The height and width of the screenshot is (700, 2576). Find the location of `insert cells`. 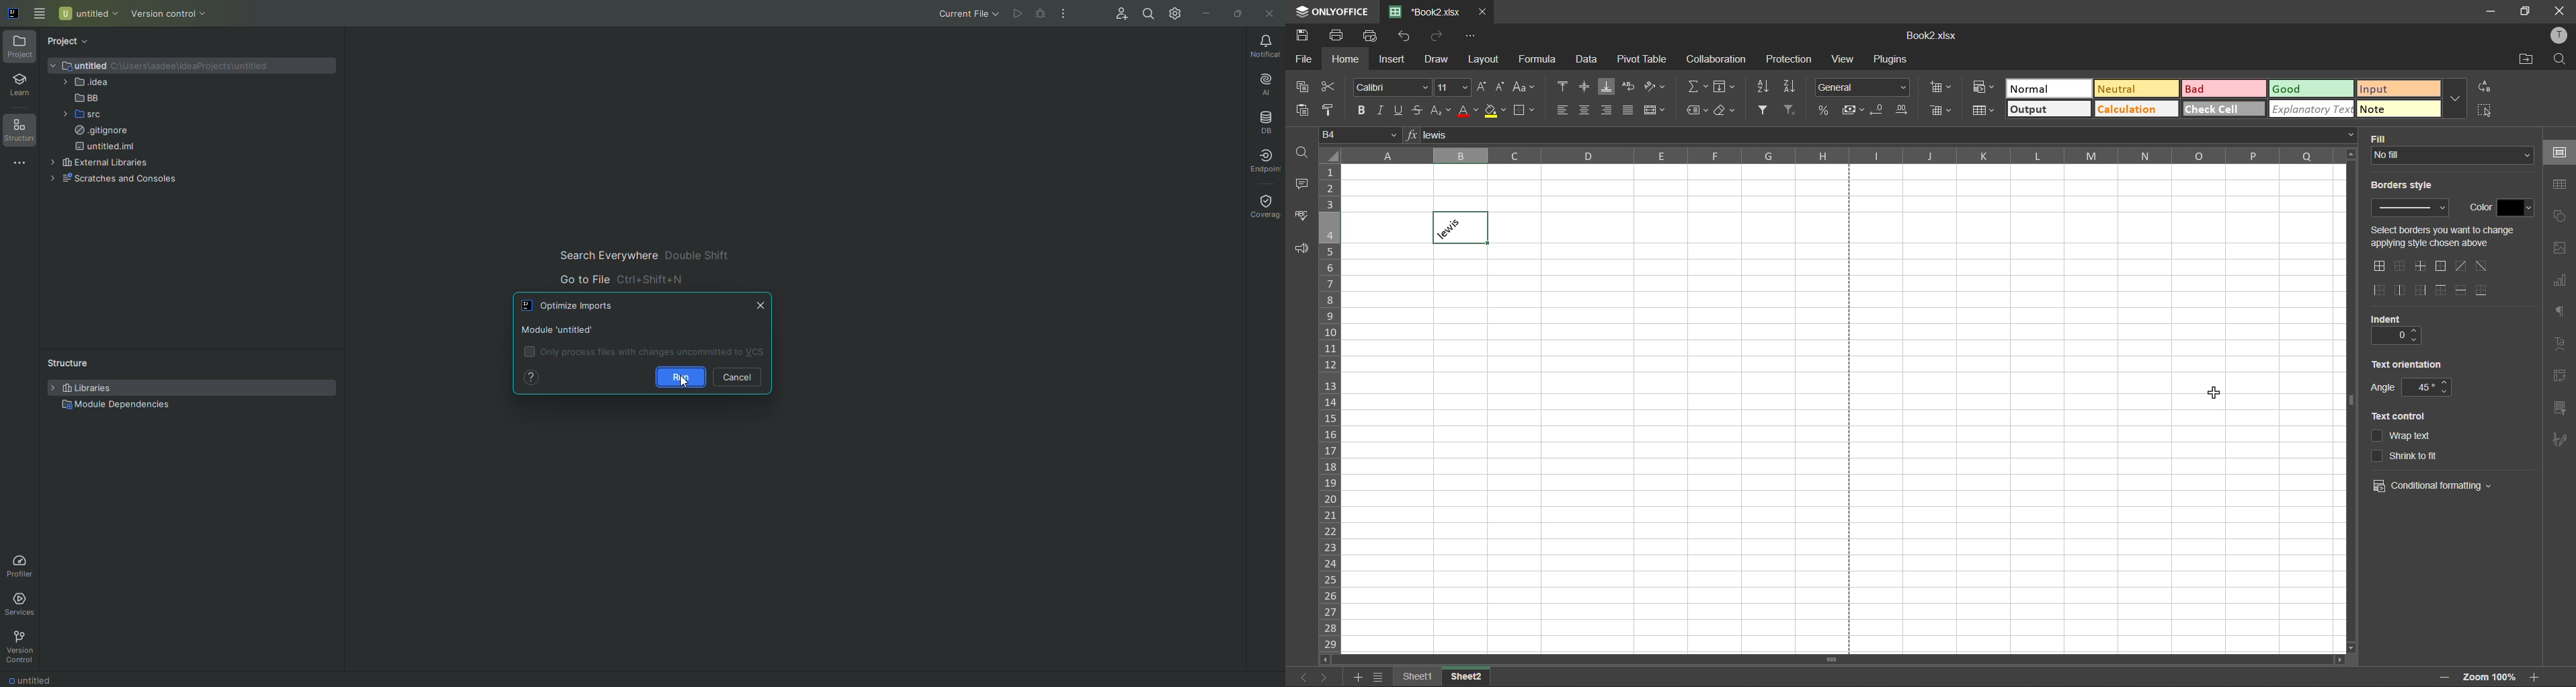

insert cells is located at coordinates (1943, 89).